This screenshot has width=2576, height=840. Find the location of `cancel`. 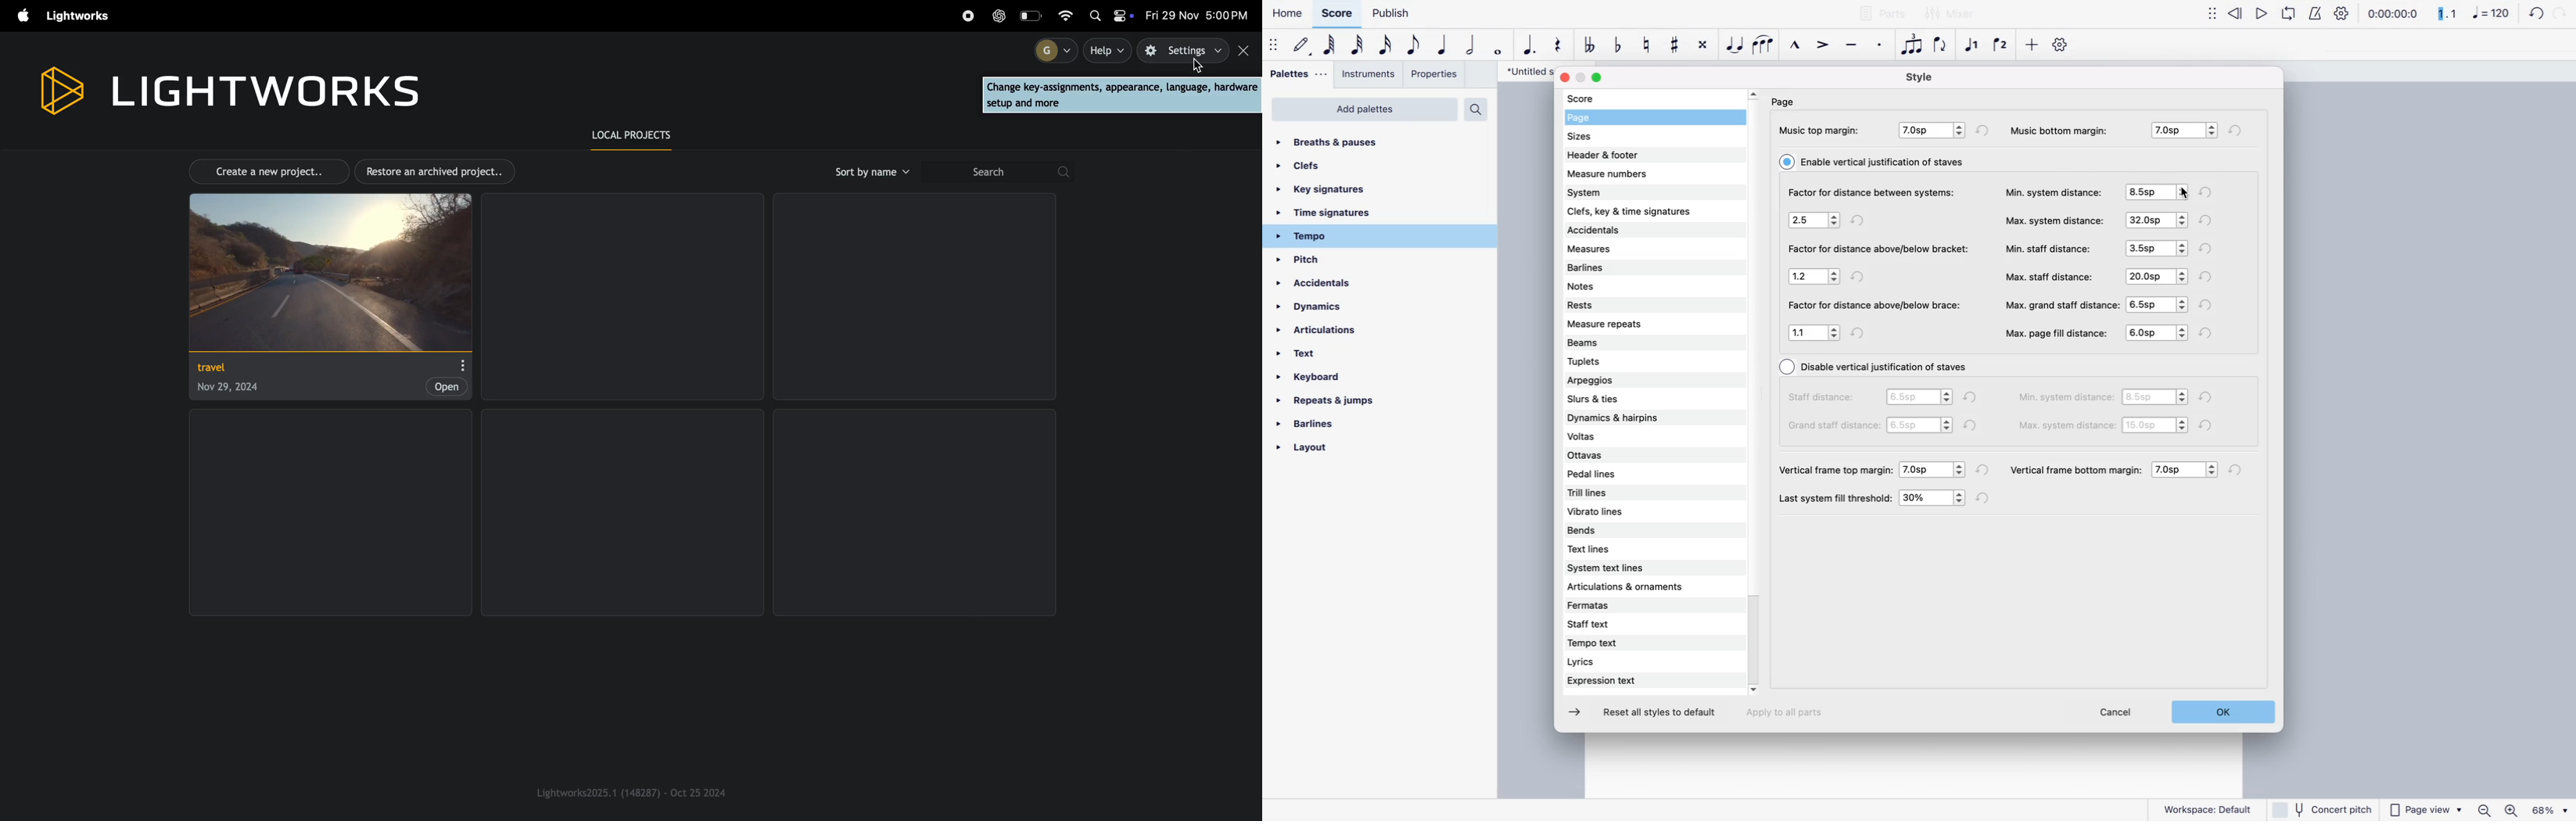

cancel is located at coordinates (2119, 714).